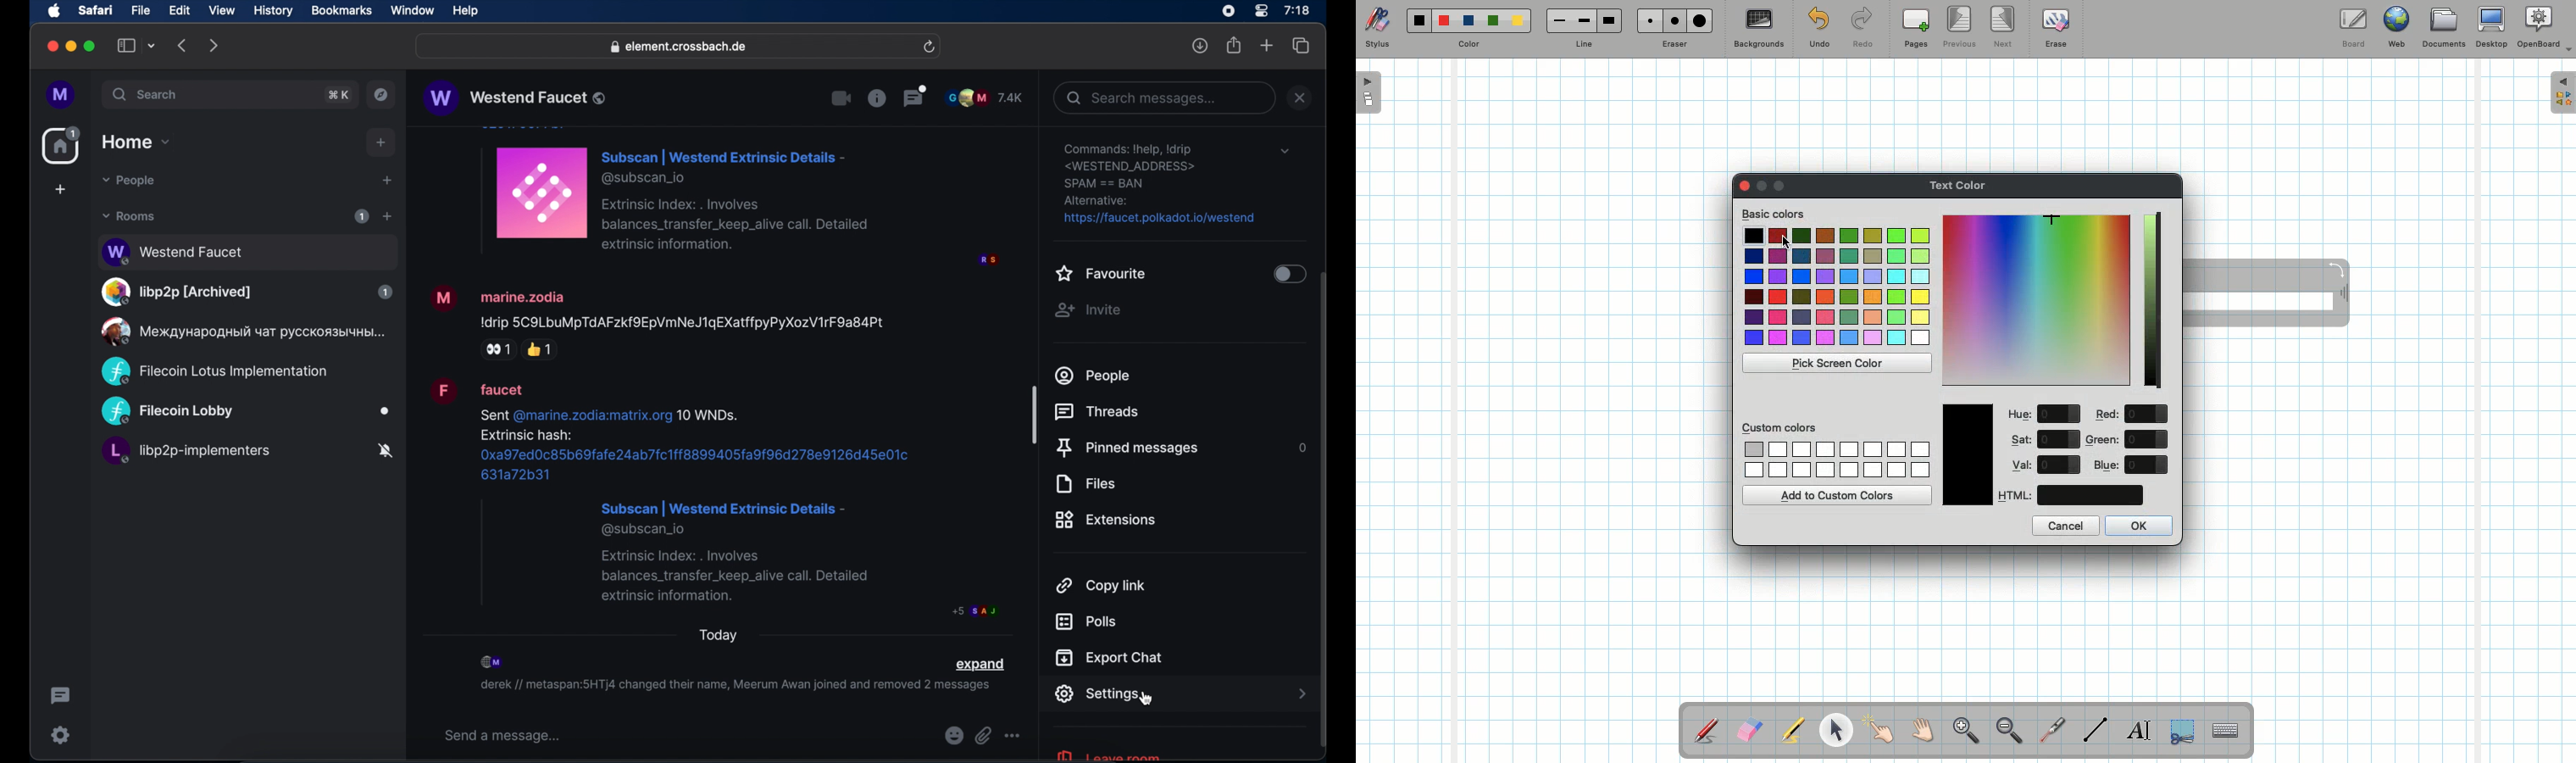 This screenshot has width=2576, height=784. What do you see at coordinates (983, 736) in the screenshot?
I see `attachments` at bounding box center [983, 736].